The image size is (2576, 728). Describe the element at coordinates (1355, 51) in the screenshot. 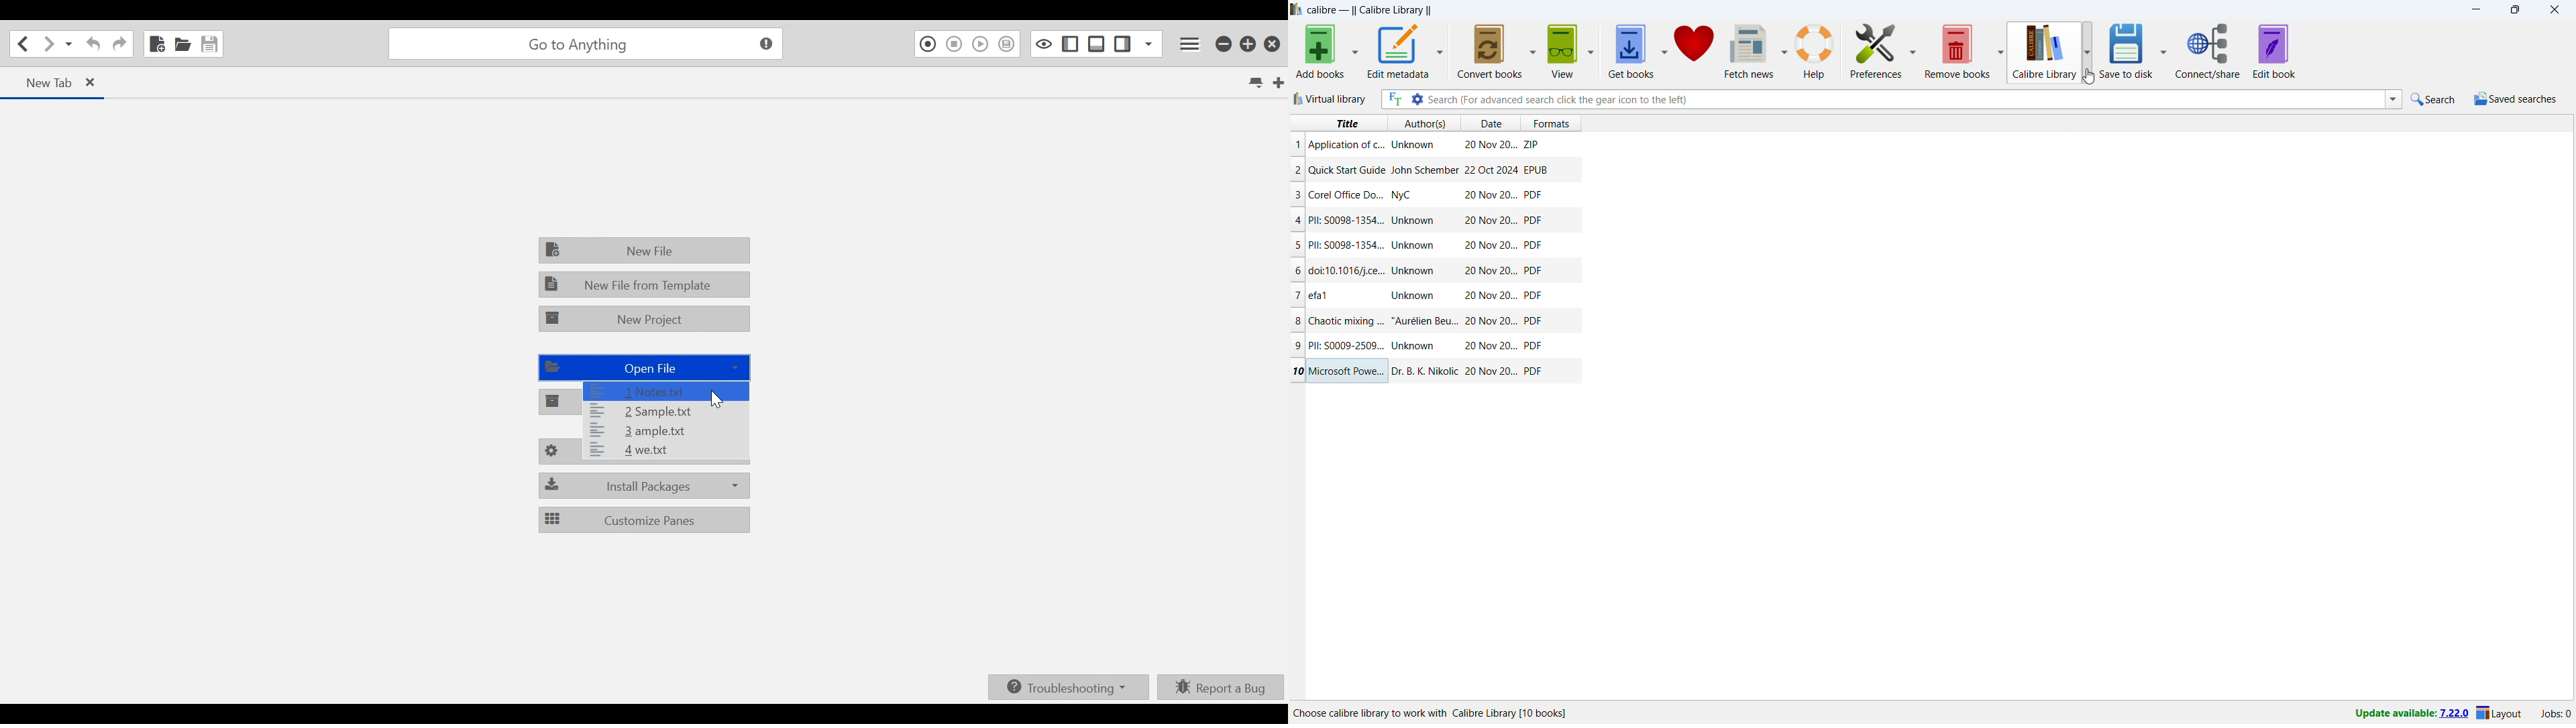

I see `add books options` at that location.